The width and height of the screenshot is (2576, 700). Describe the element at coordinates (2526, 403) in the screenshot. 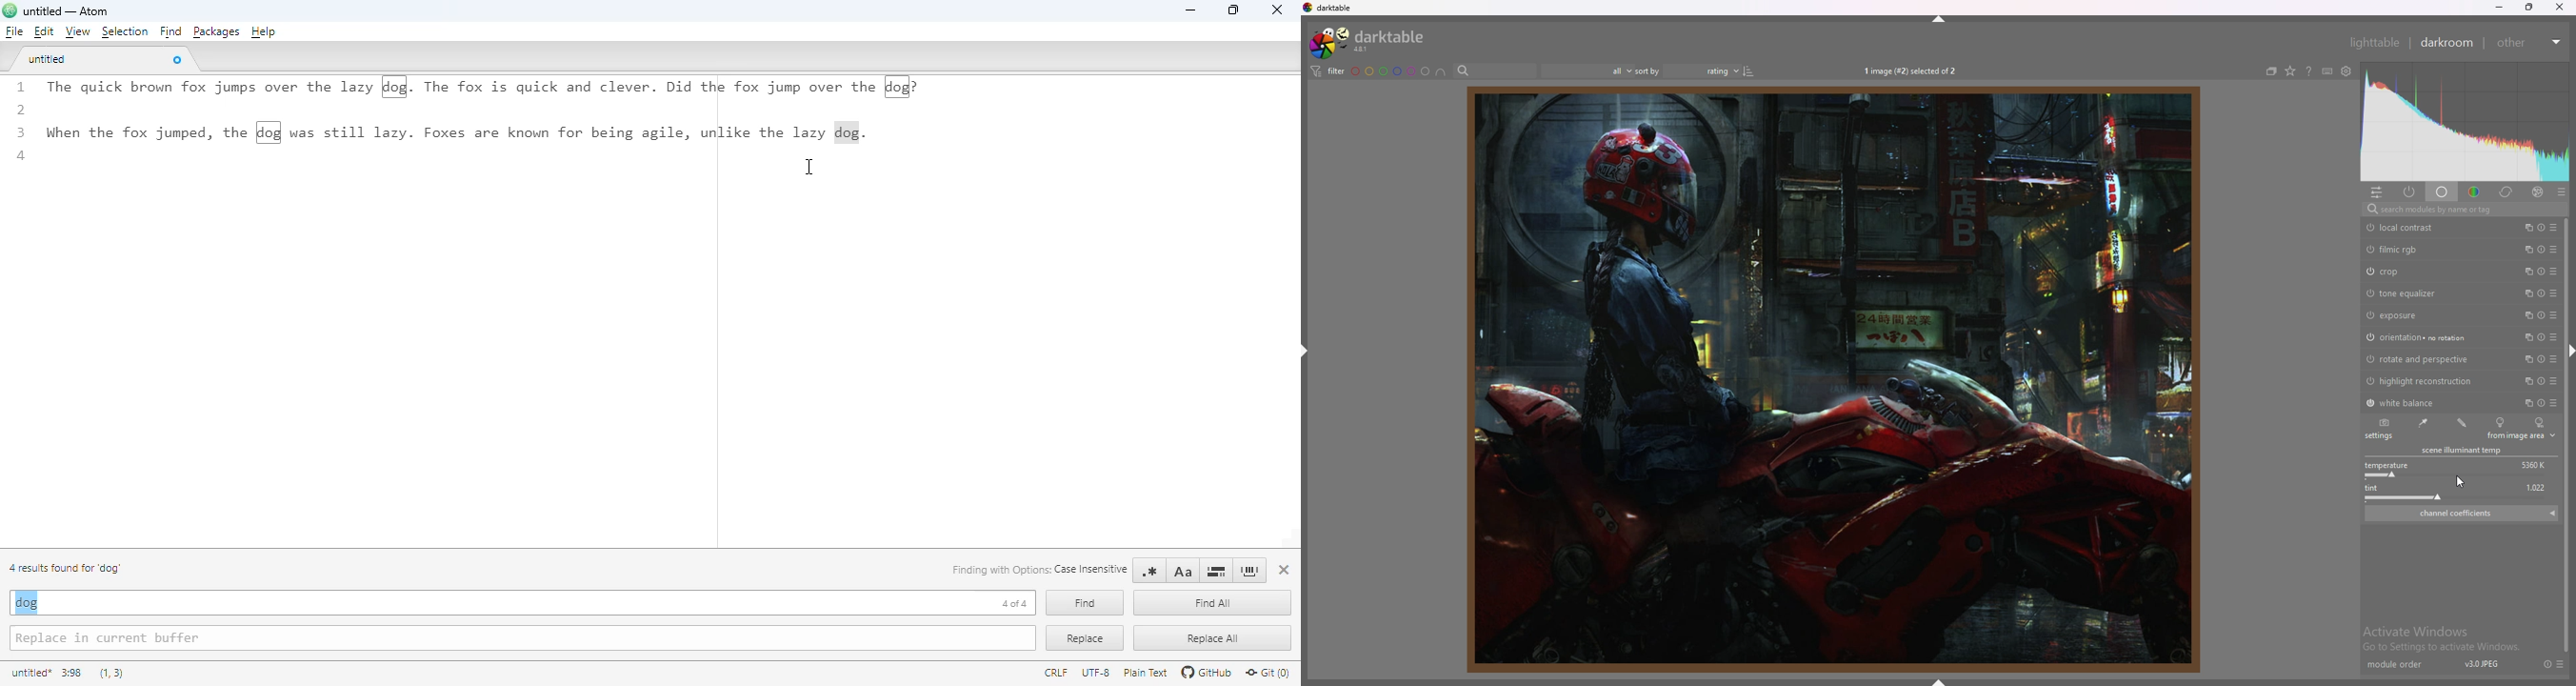

I see `multiple instances action` at that location.